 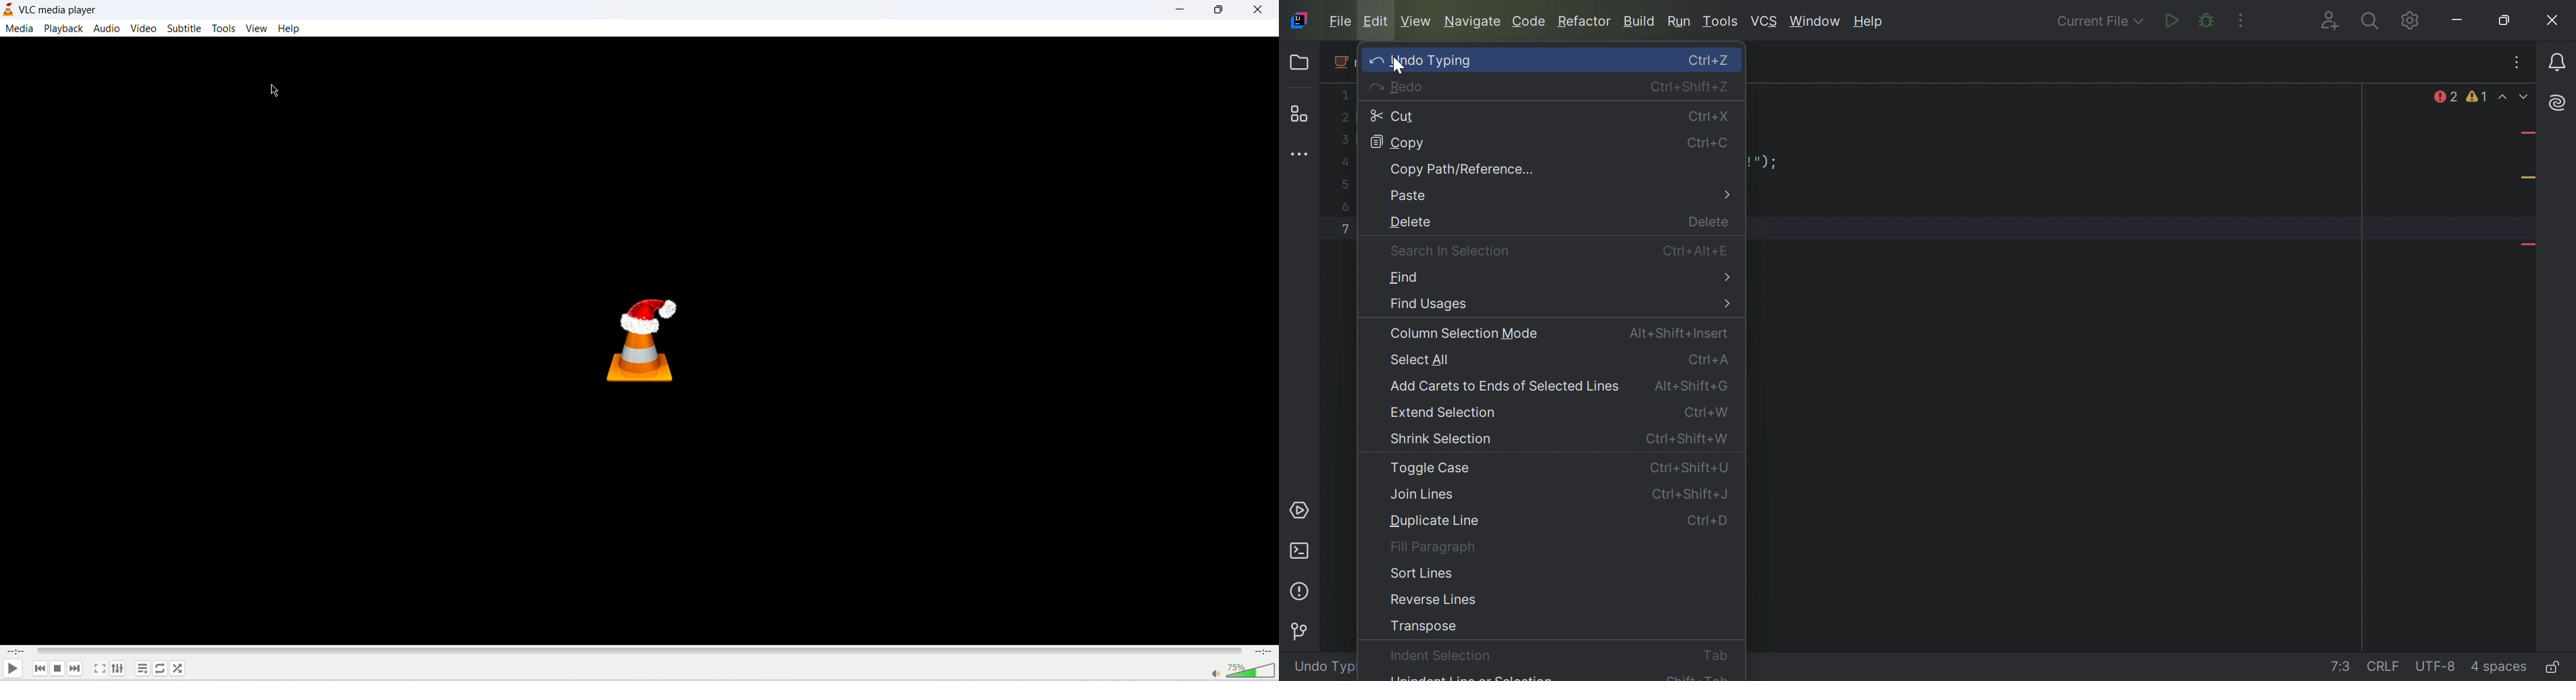 What do you see at coordinates (1419, 361) in the screenshot?
I see `Select All` at bounding box center [1419, 361].